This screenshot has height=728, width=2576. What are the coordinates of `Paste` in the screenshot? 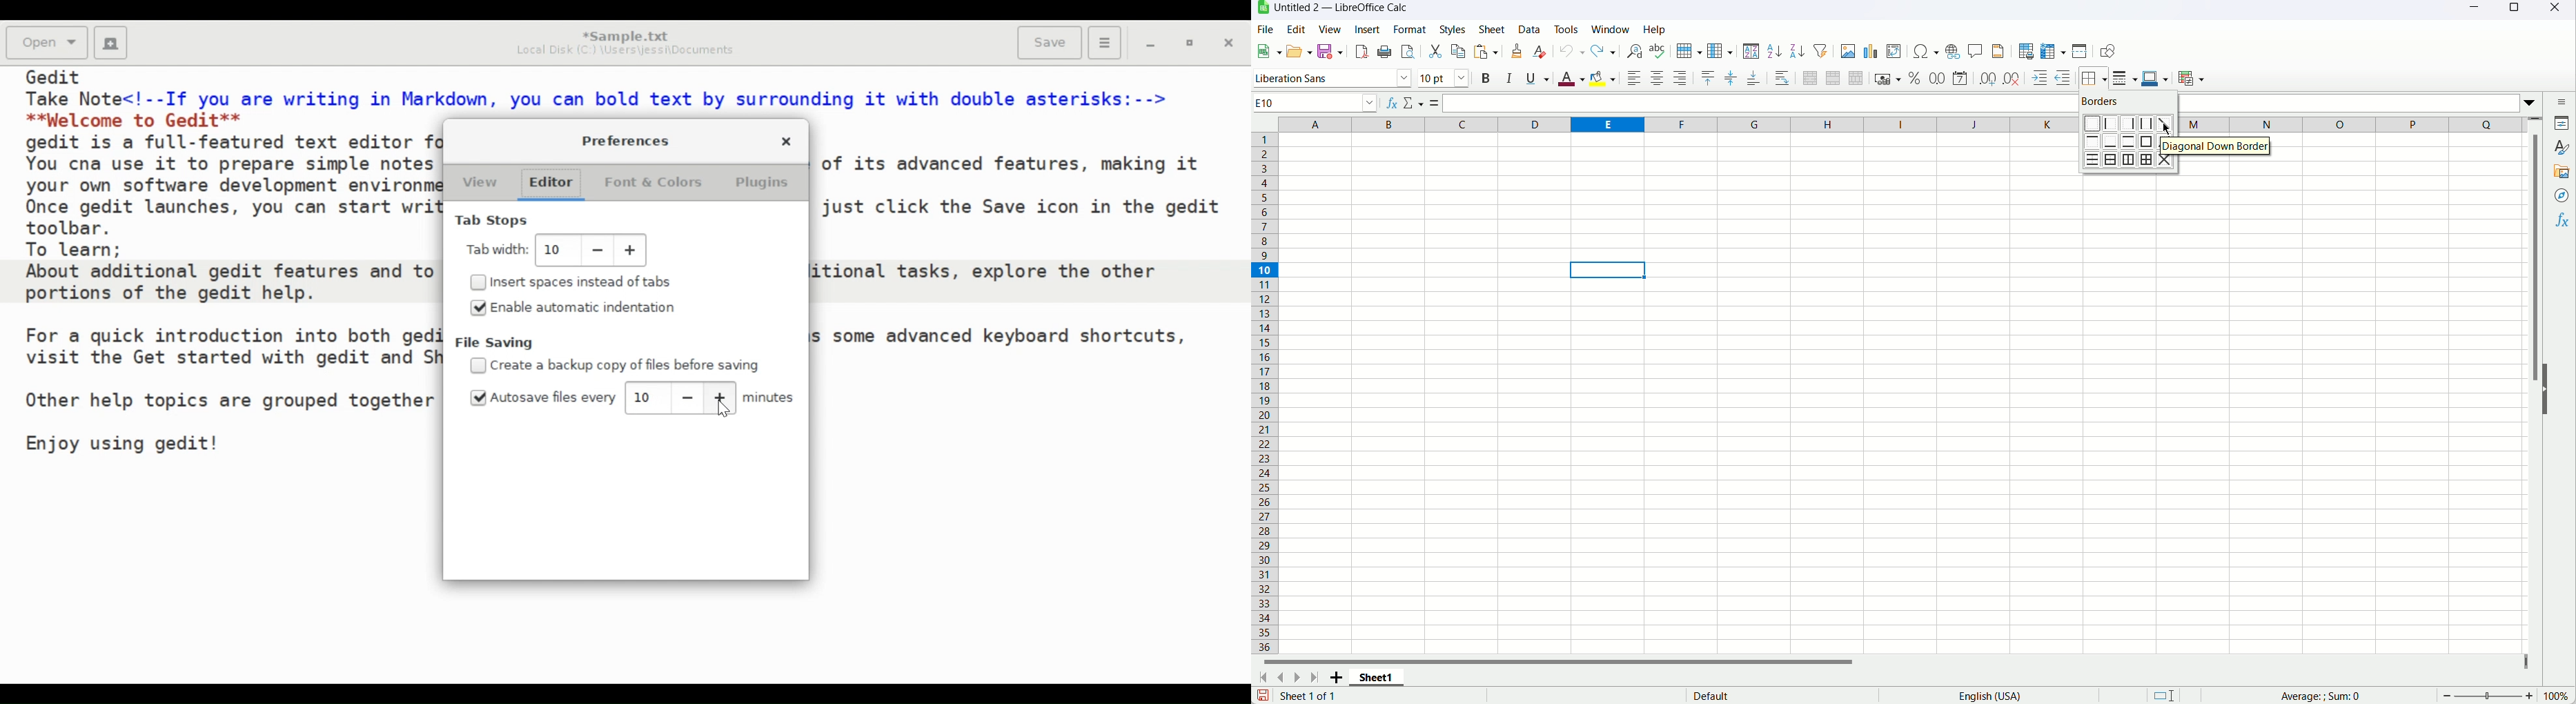 It's located at (1485, 52).